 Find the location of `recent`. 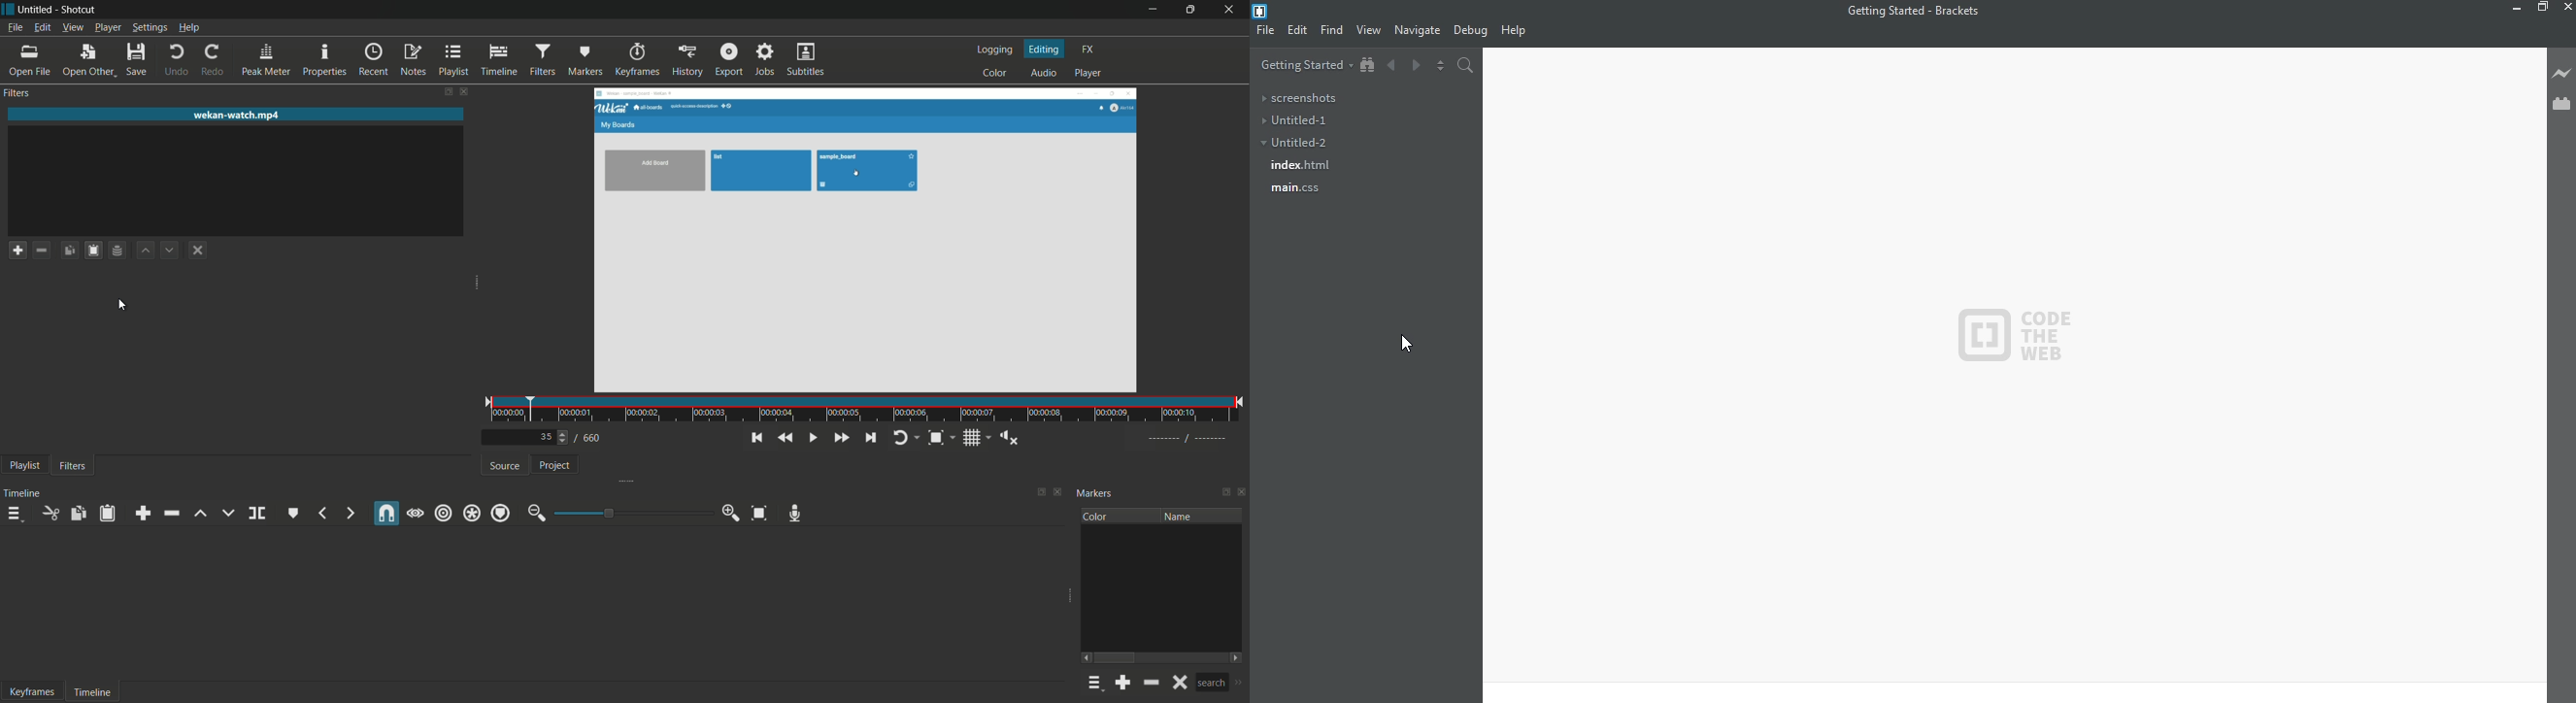

recent is located at coordinates (374, 61).